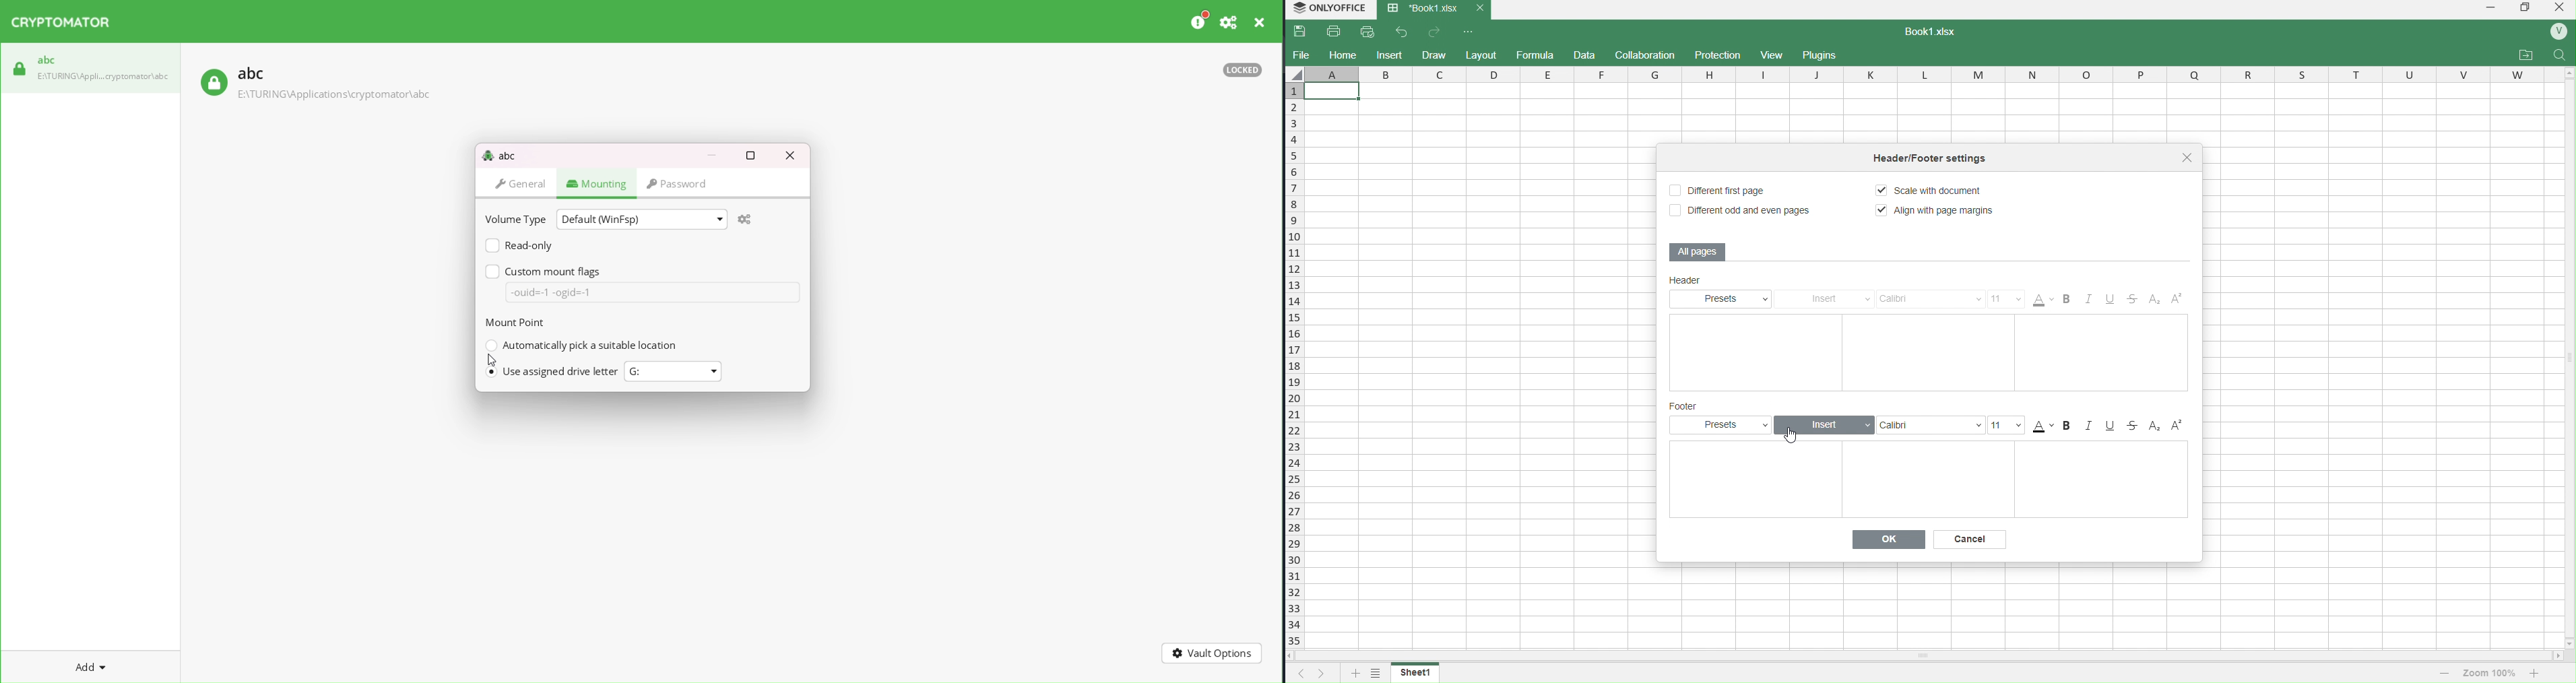  I want to click on decrease zoom , so click(2444, 672).